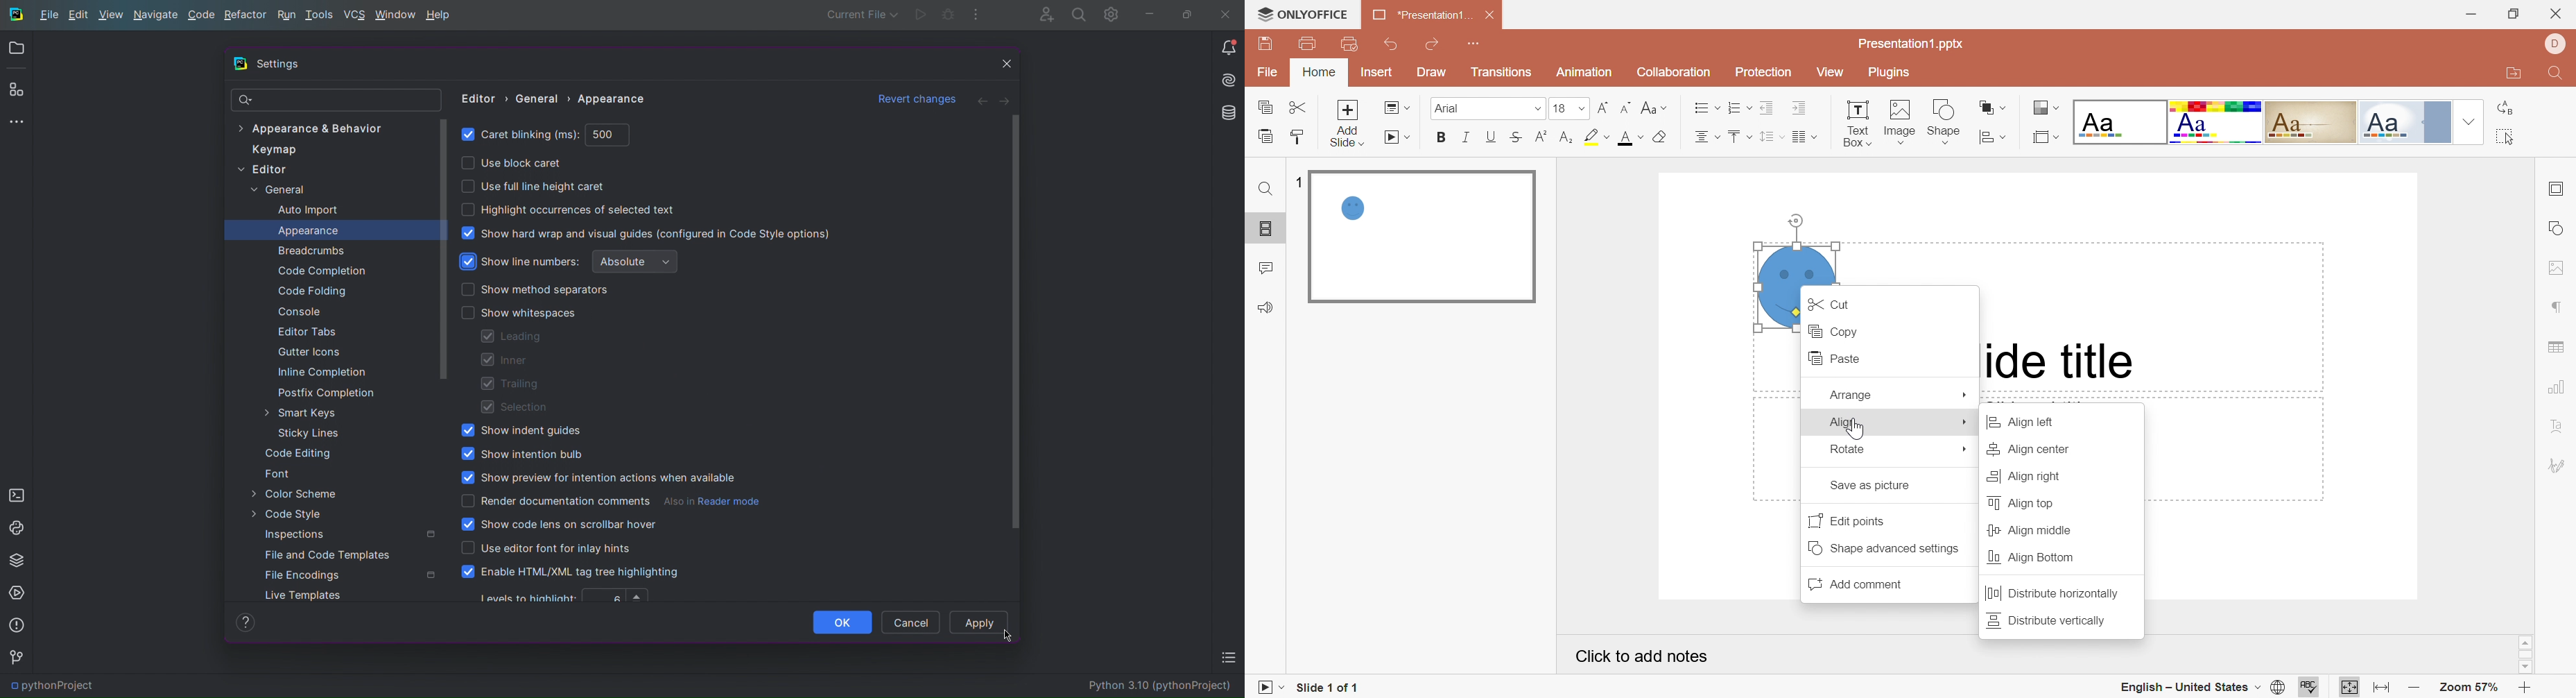  Describe the element at coordinates (2310, 686) in the screenshot. I see `Spell Checking` at that location.